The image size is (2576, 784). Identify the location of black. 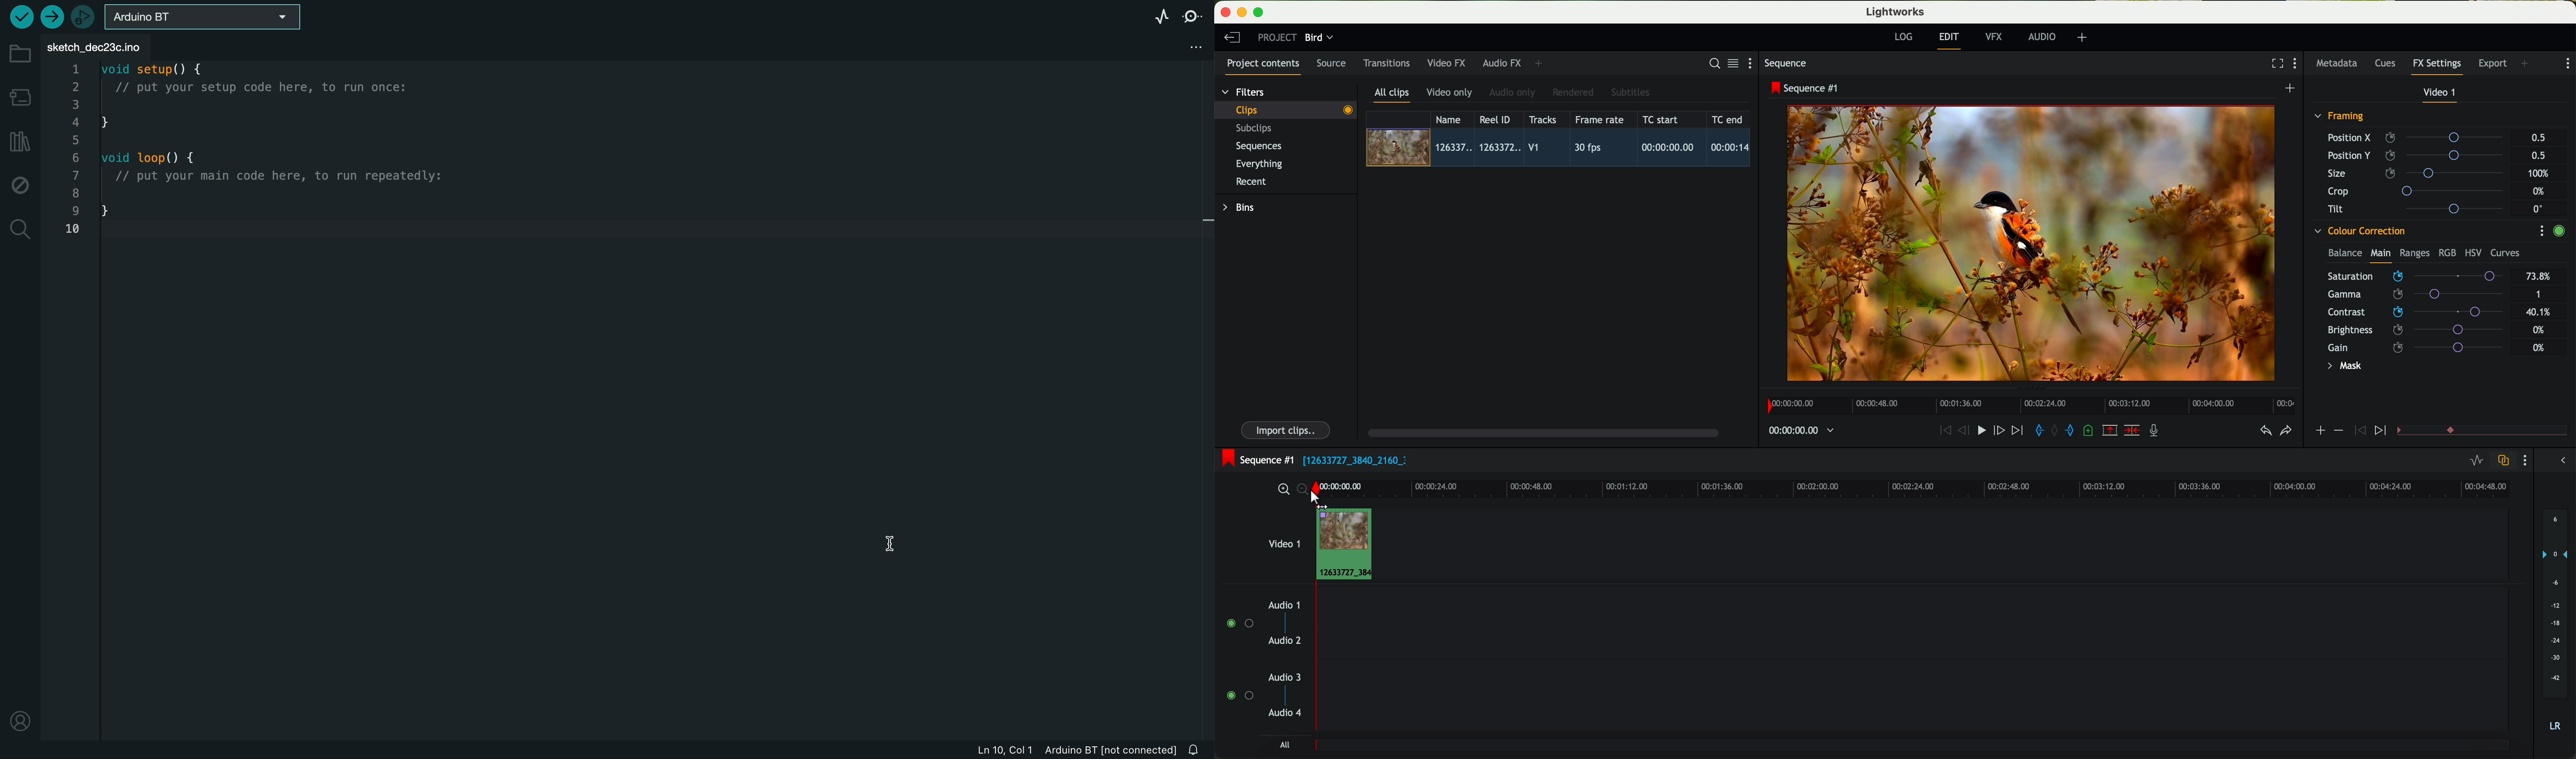
(1350, 459).